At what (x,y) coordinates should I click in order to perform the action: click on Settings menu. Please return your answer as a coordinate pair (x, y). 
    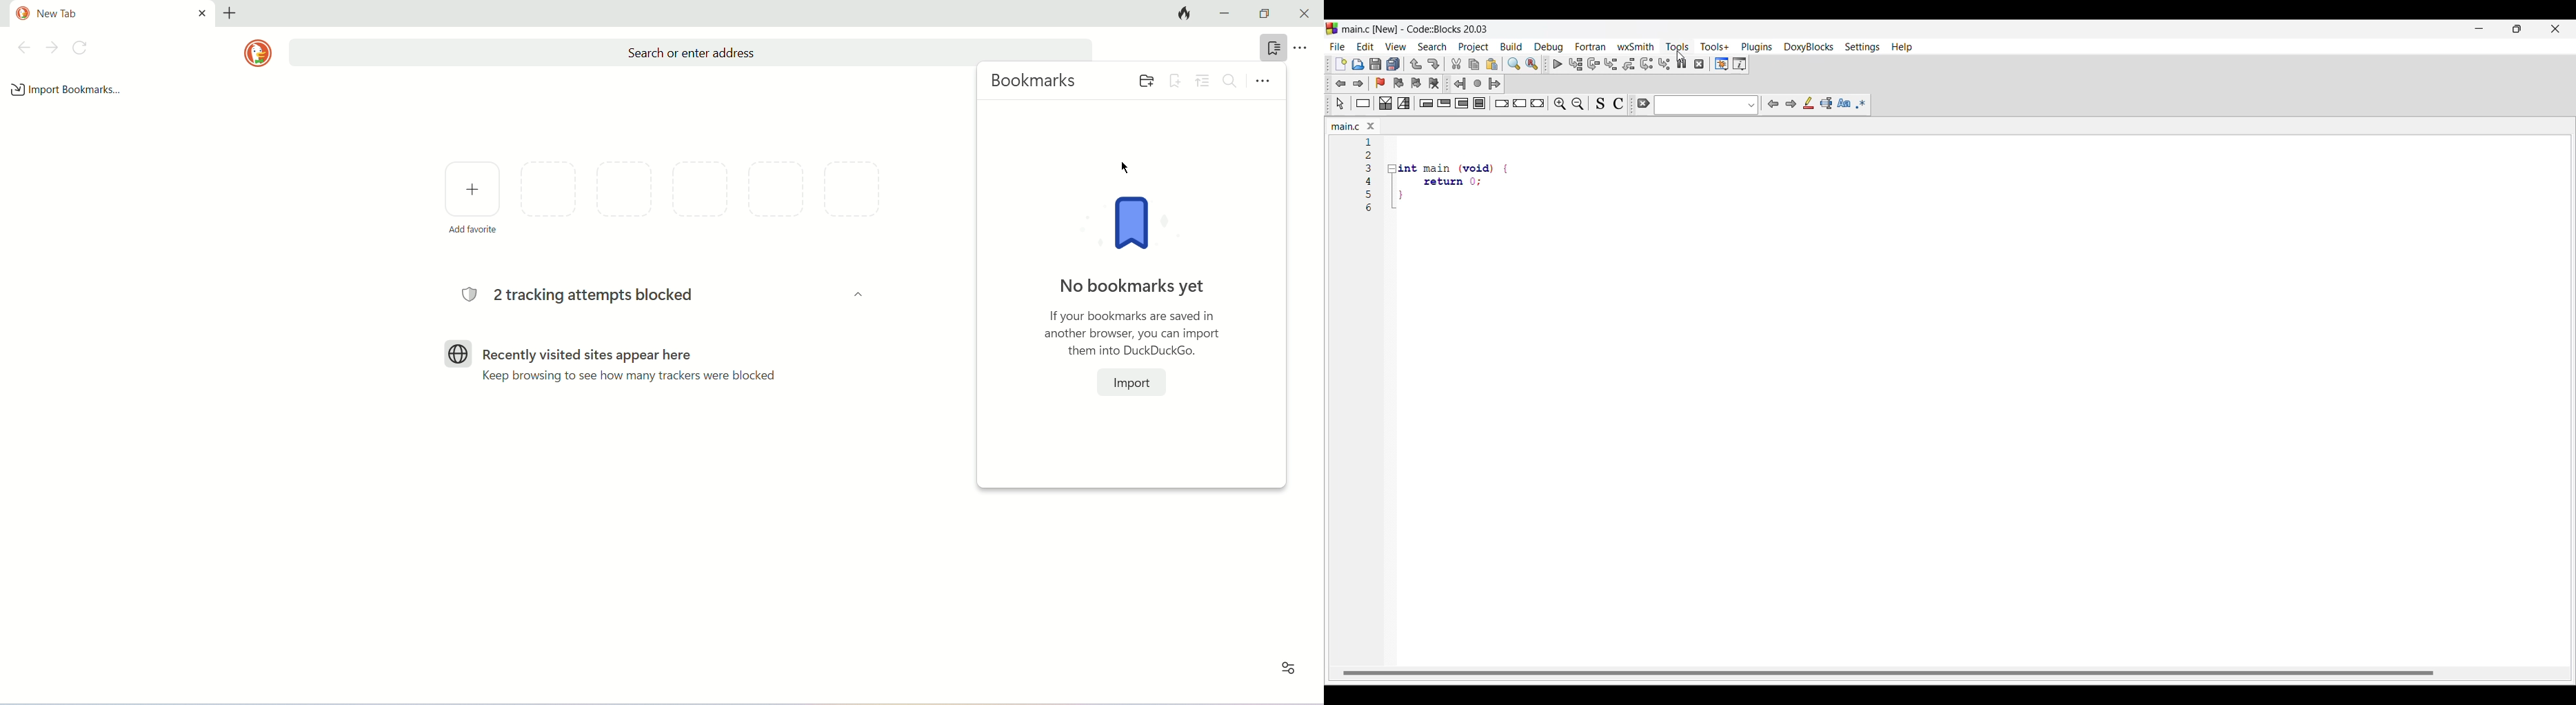
    Looking at the image, I should click on (1862, 47).